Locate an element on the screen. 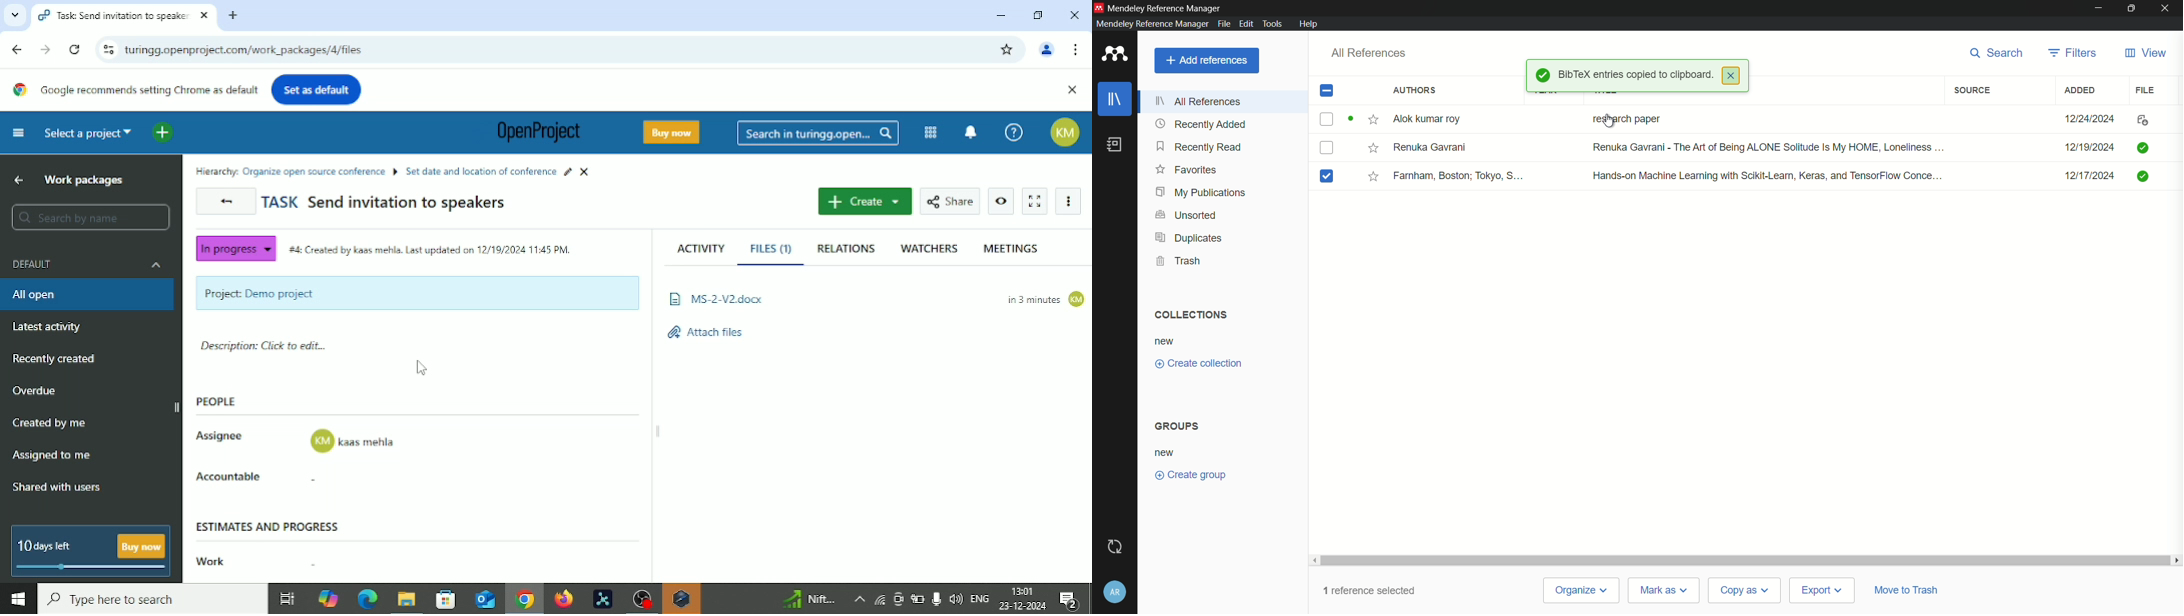 The height and width of the screenshot is (616, 2184). Sensex is located at coordinates (807, 599).